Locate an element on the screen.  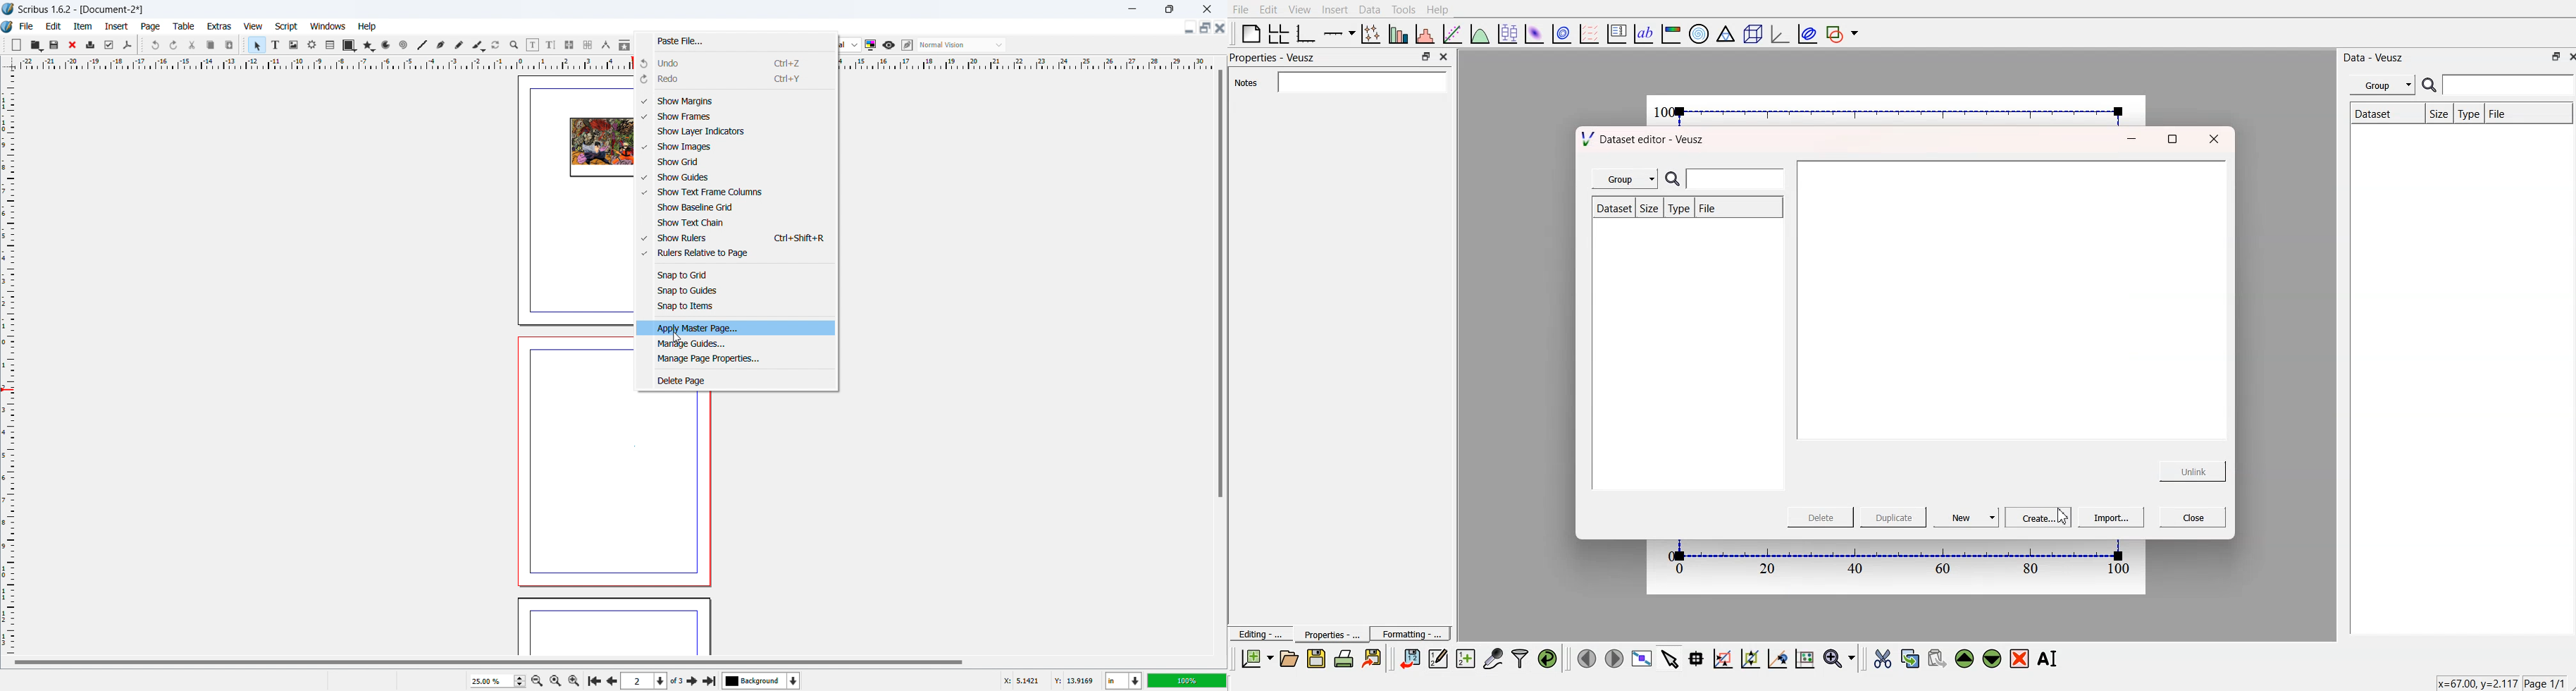
close is located at coordinates (74, 45).